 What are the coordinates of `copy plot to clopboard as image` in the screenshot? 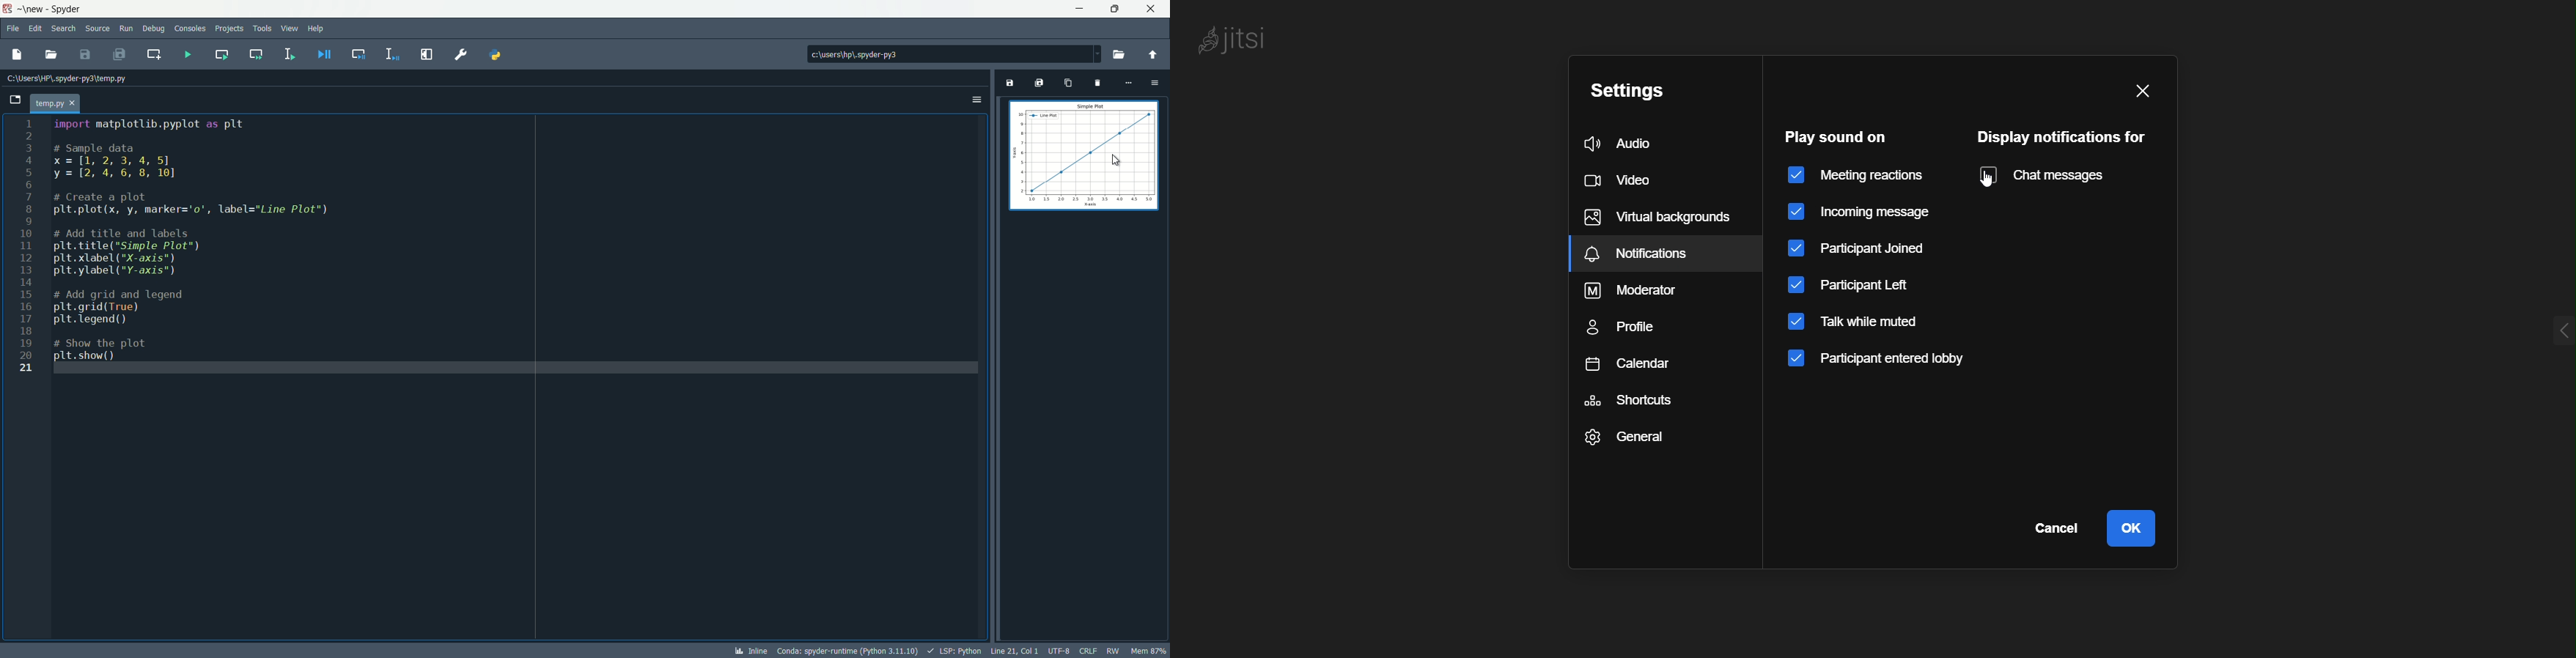 It's located at (1067, 85).